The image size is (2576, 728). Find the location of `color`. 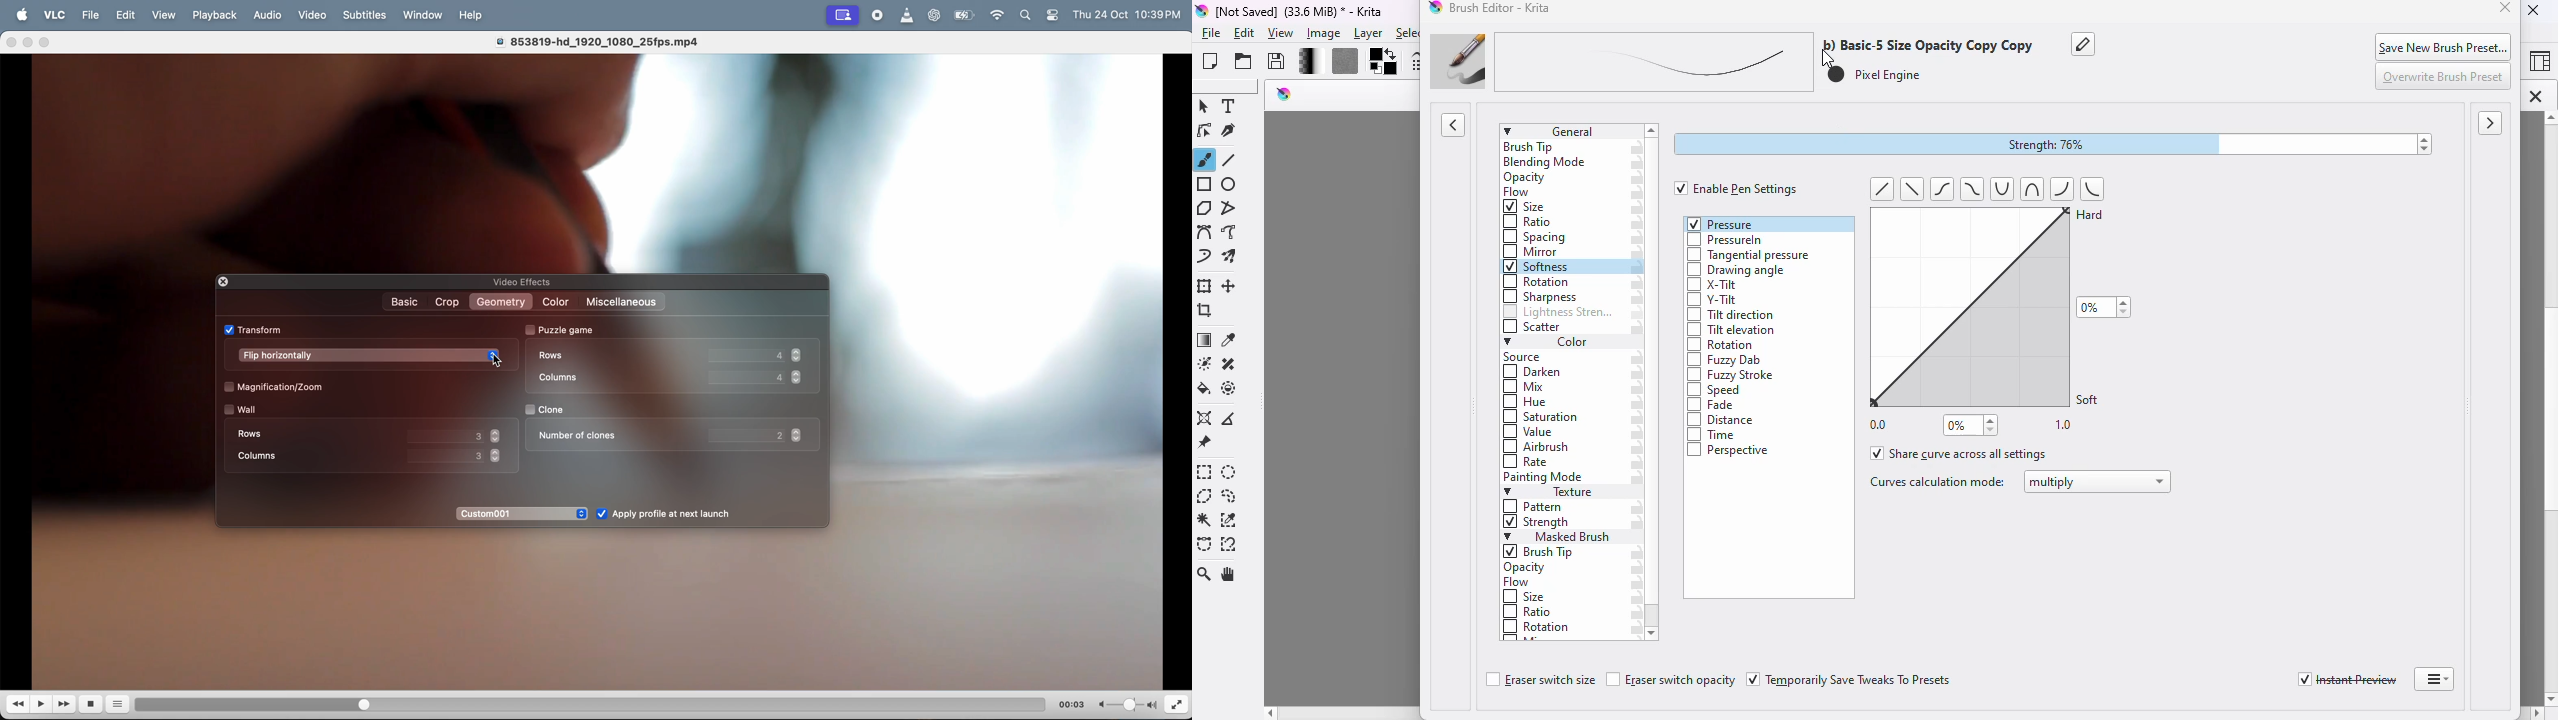

color is located at coordinates (557, 302).